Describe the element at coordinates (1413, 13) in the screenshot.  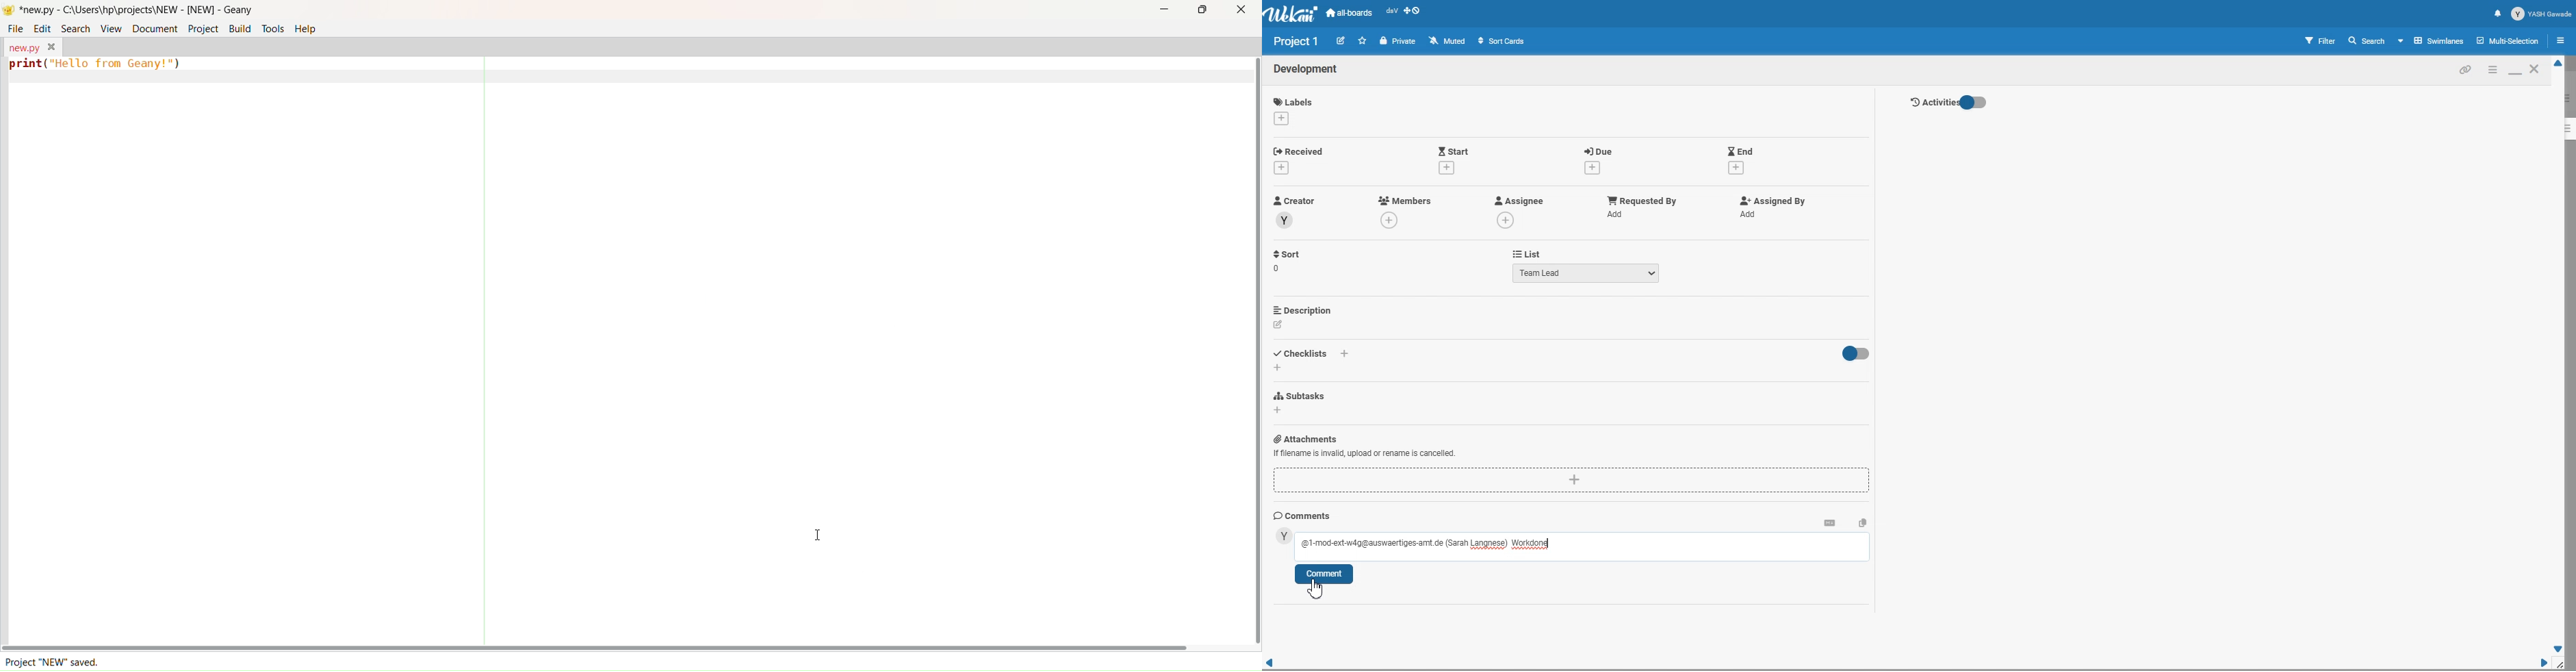
I see `Show desktop drag handle` at that location.